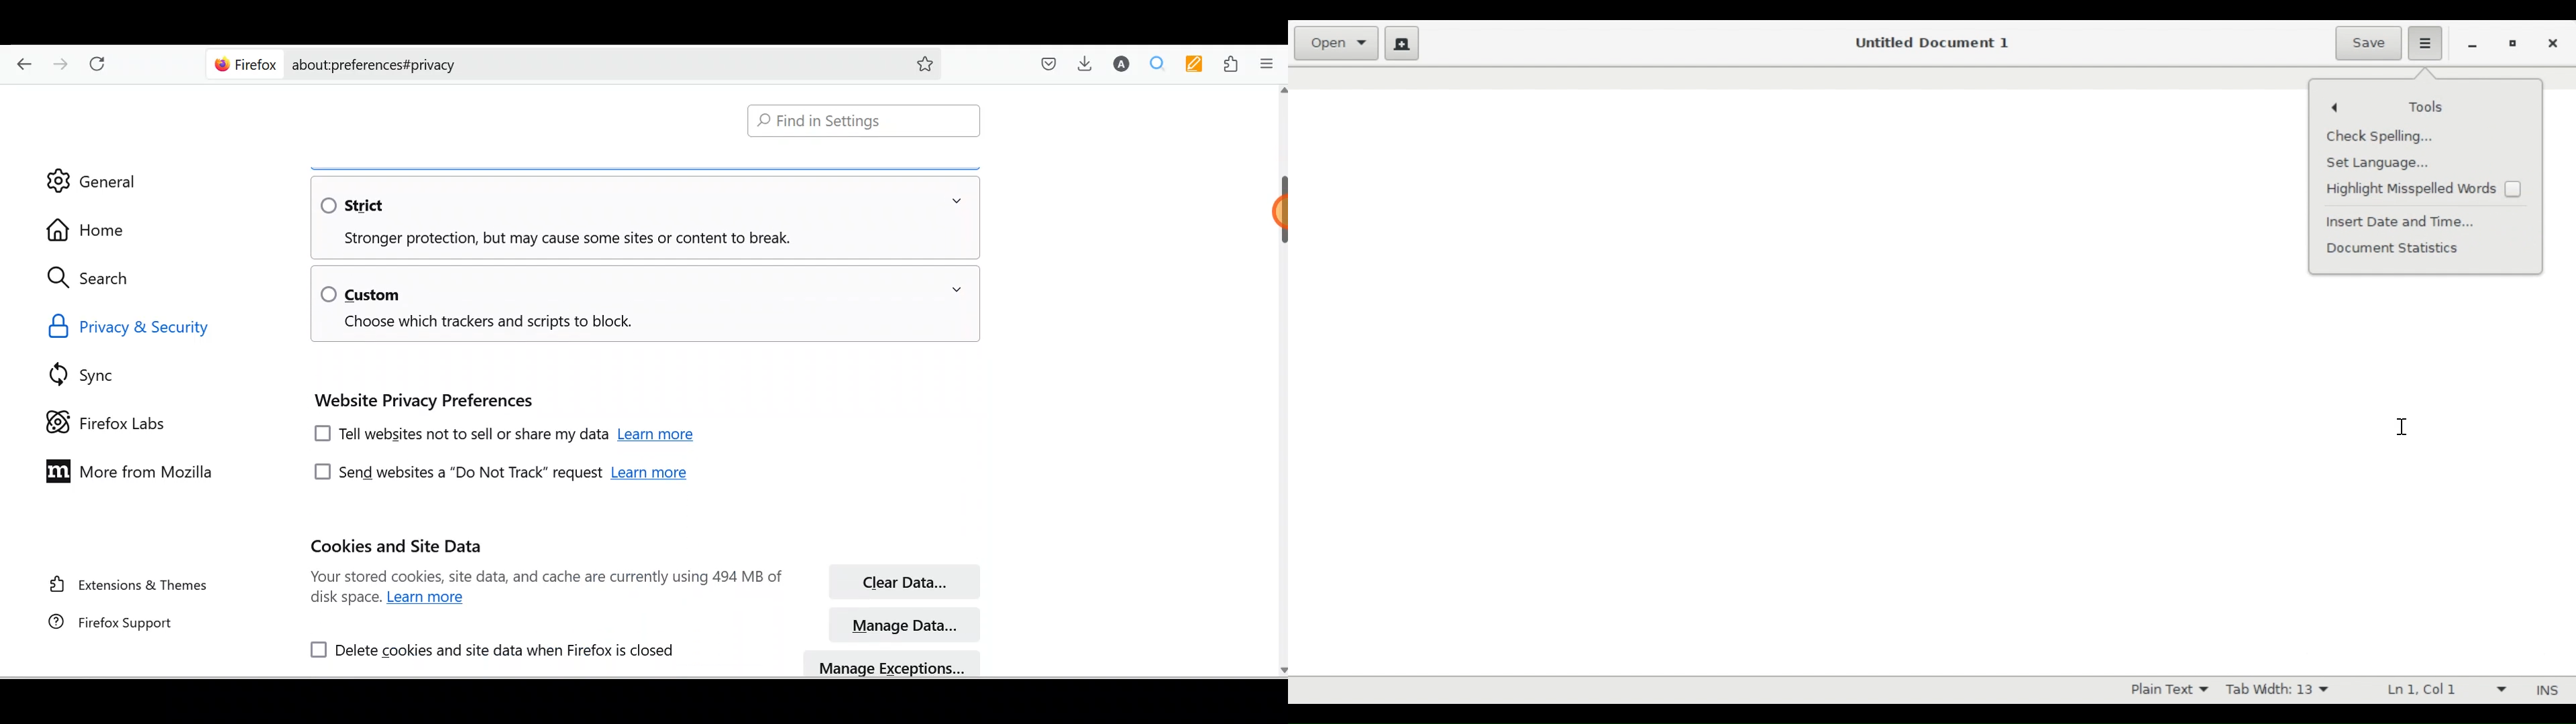 This screenshot has height=728, width=2576. What do you see at coordinates (243, 64) in the screenshot?
I see ` Firefox logo` at bounding box center [243, 64].